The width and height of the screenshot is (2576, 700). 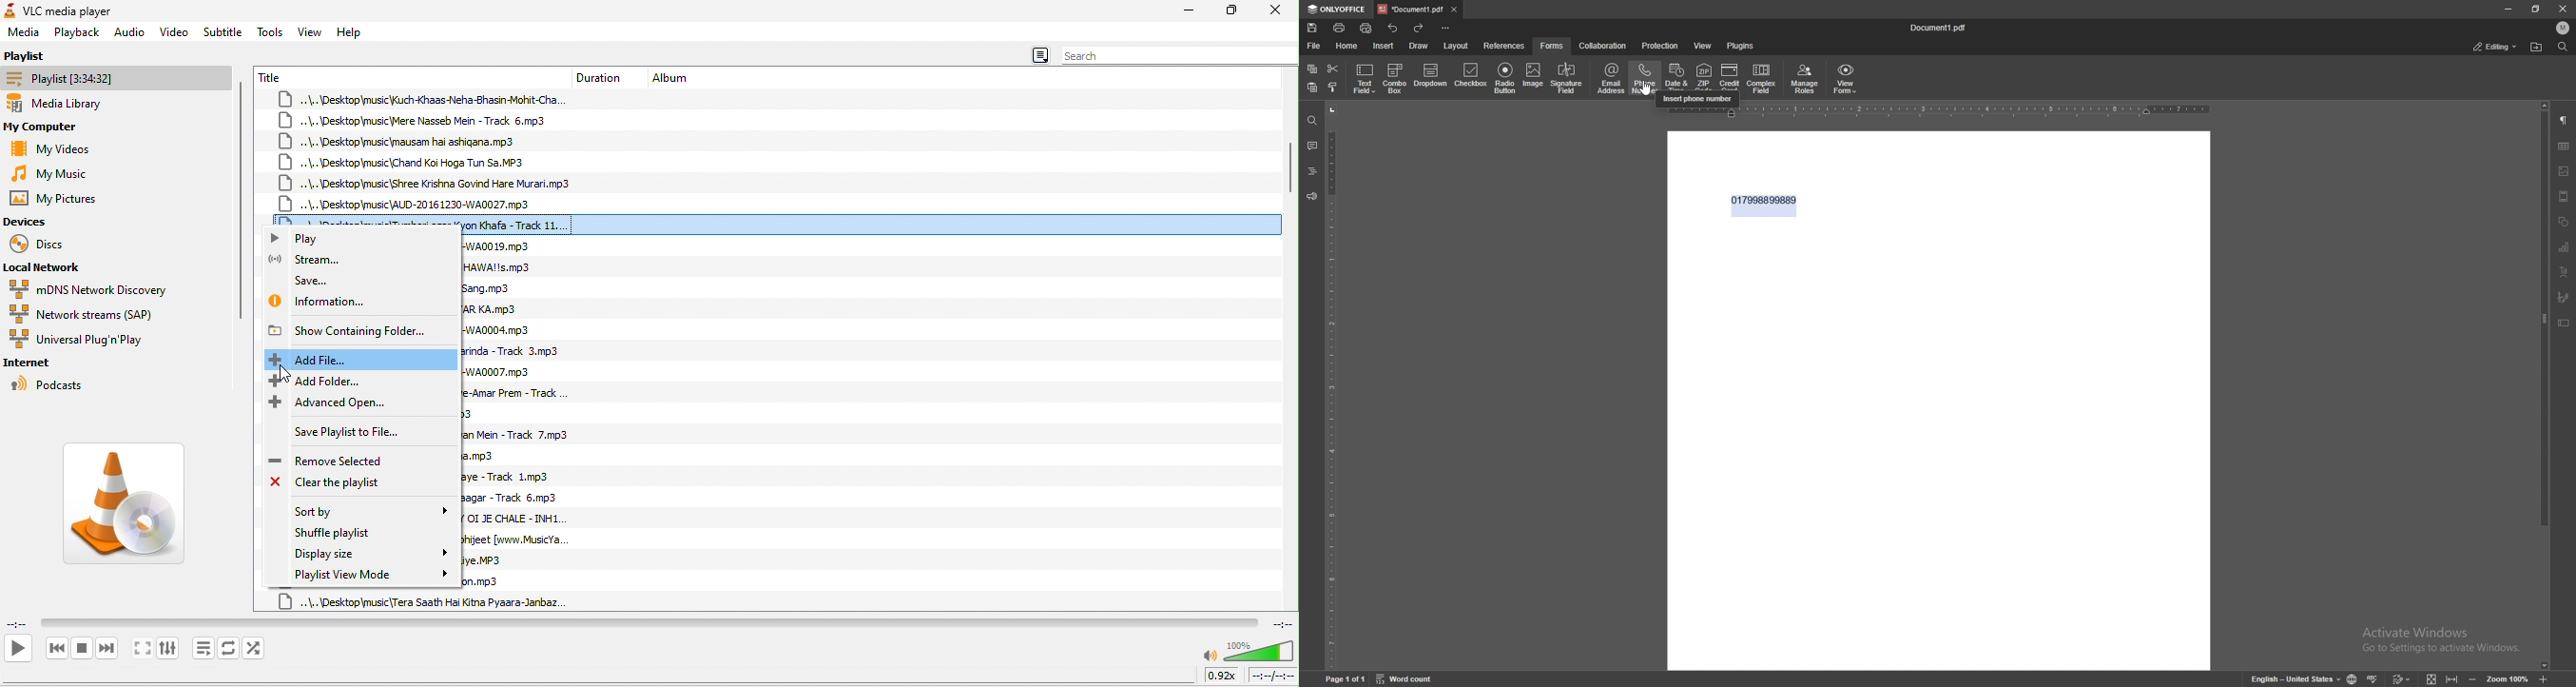 I want to click on play, so click(x=310, y=238).